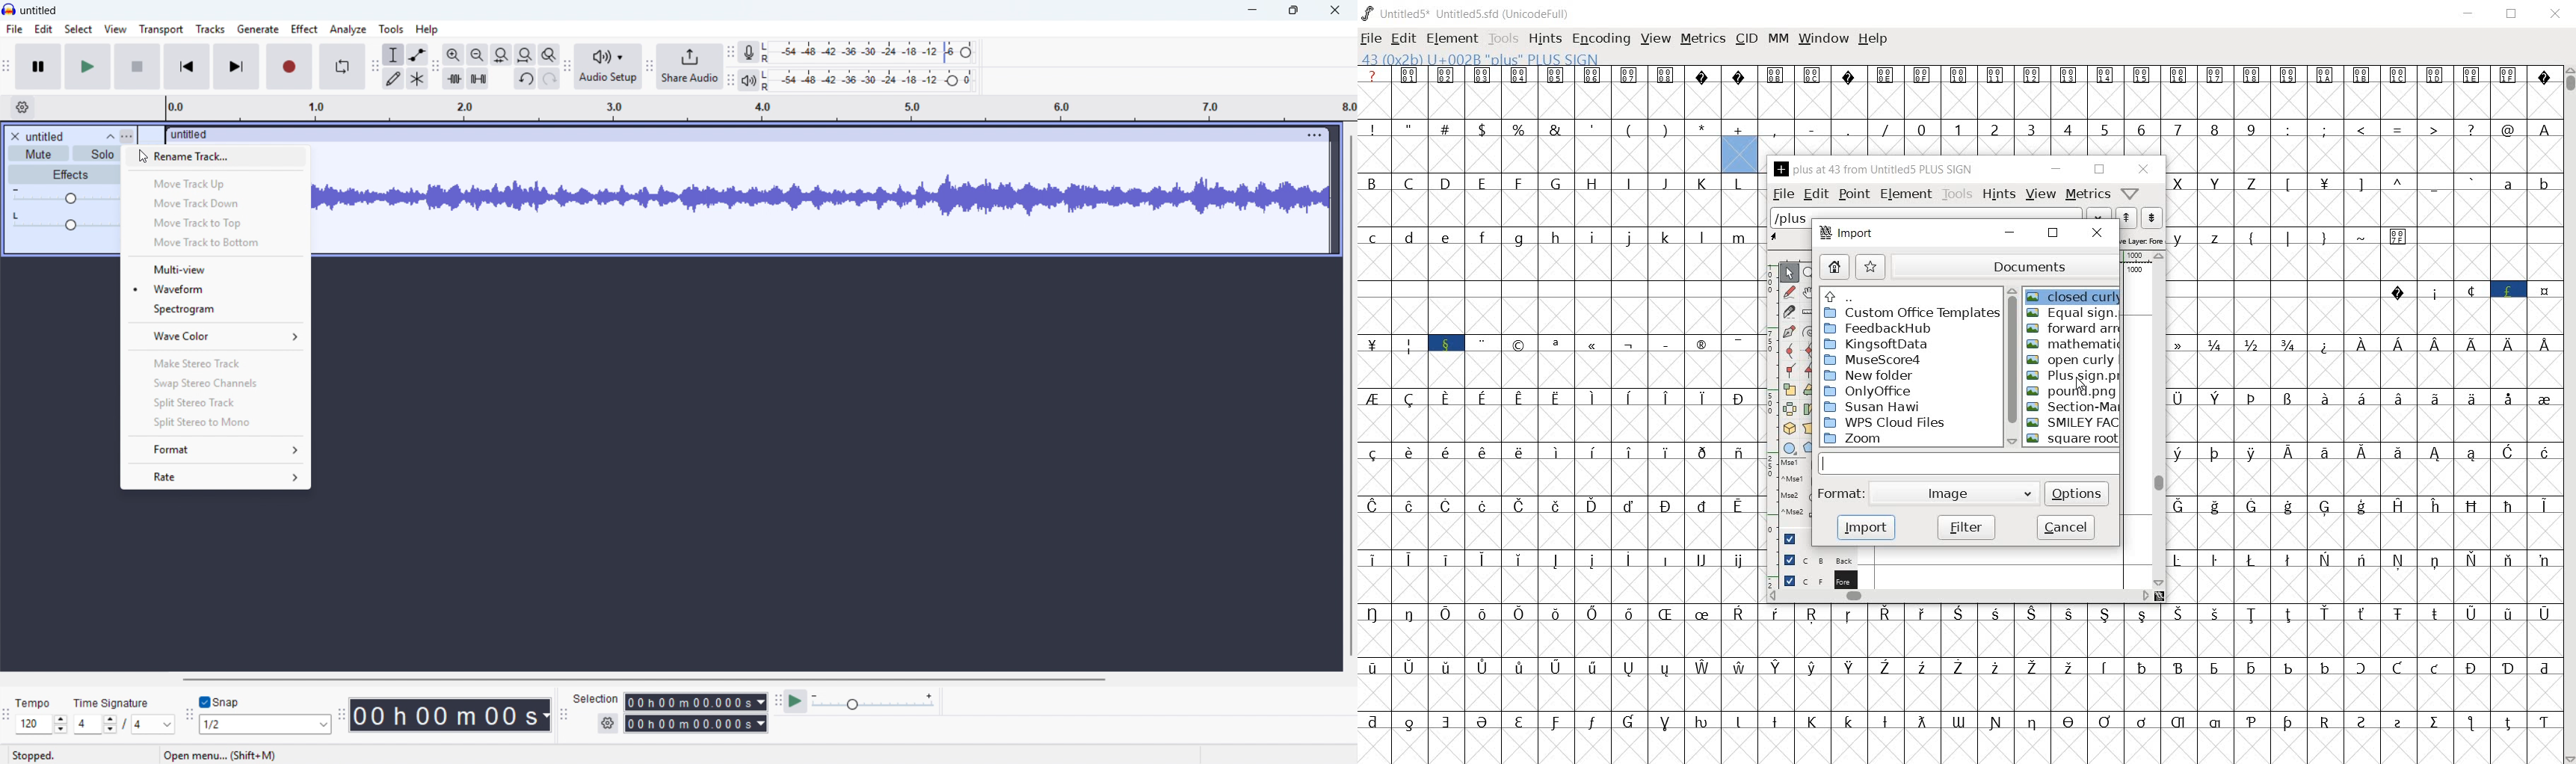 Image resolution: width=2576 pixels, height=784 pixels. Describe the element at coordinates (697, 702) in the screenshot. I see `Selection start time ` at that location.